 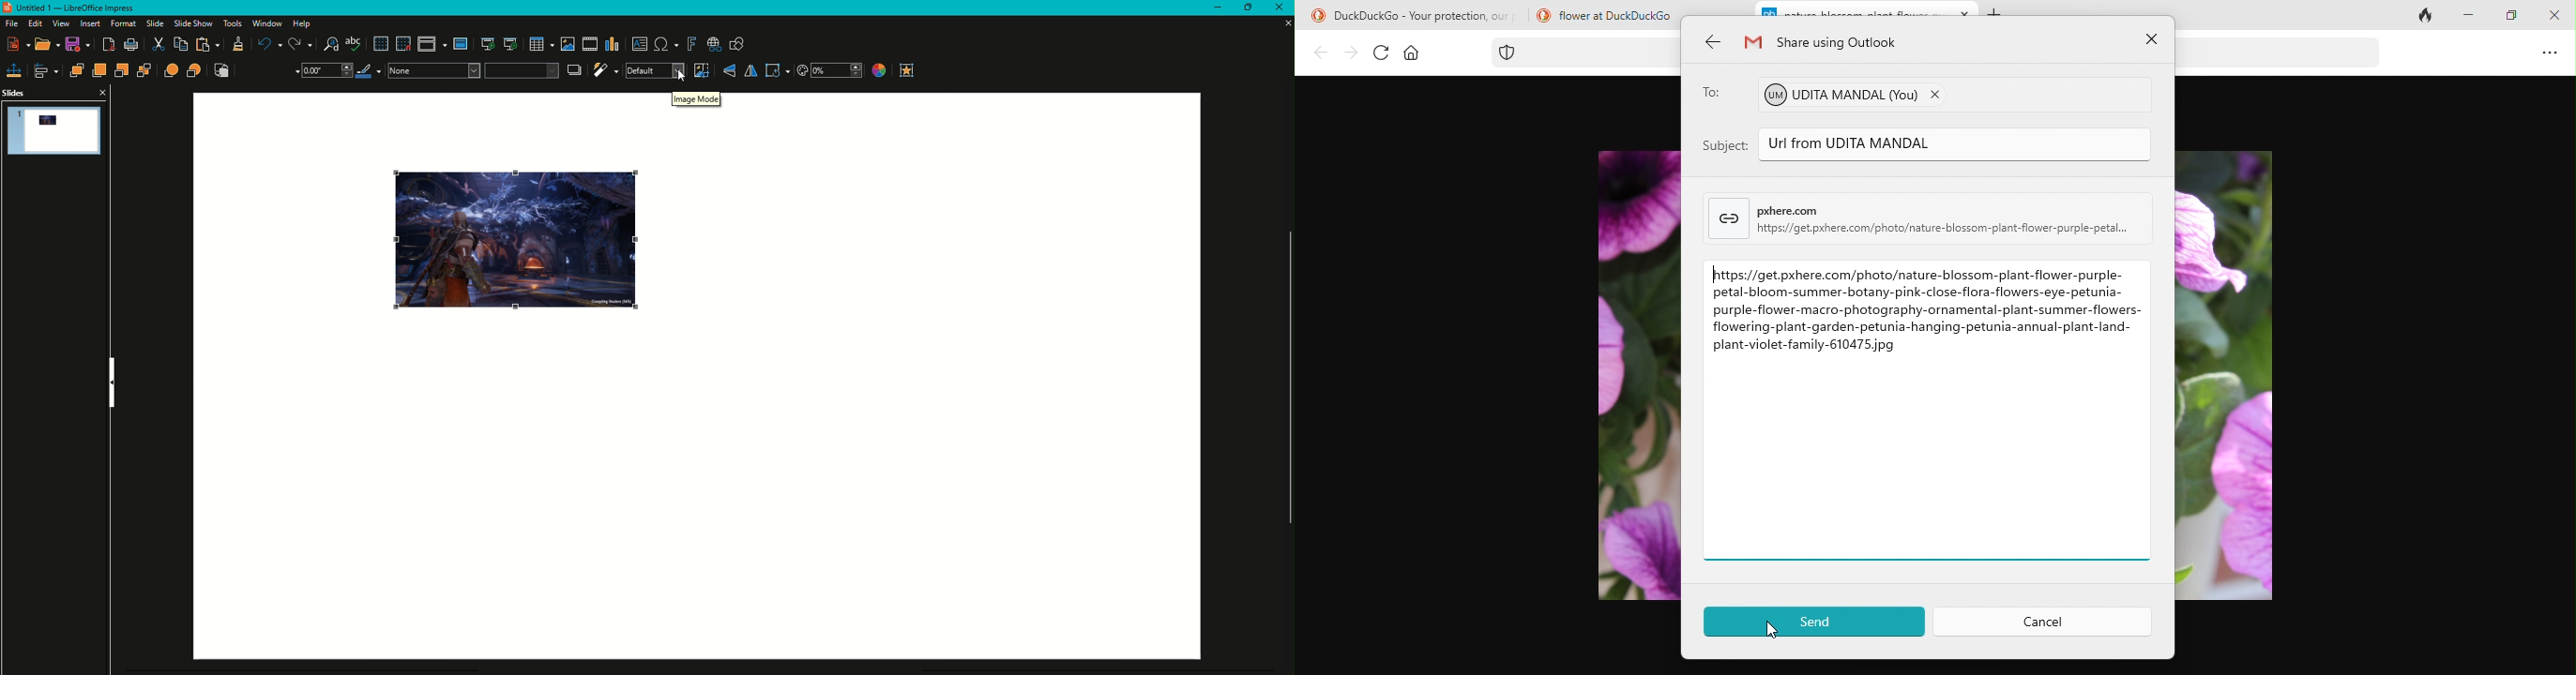 I want to click on Snap to Grid, so click(x=403, y=44).